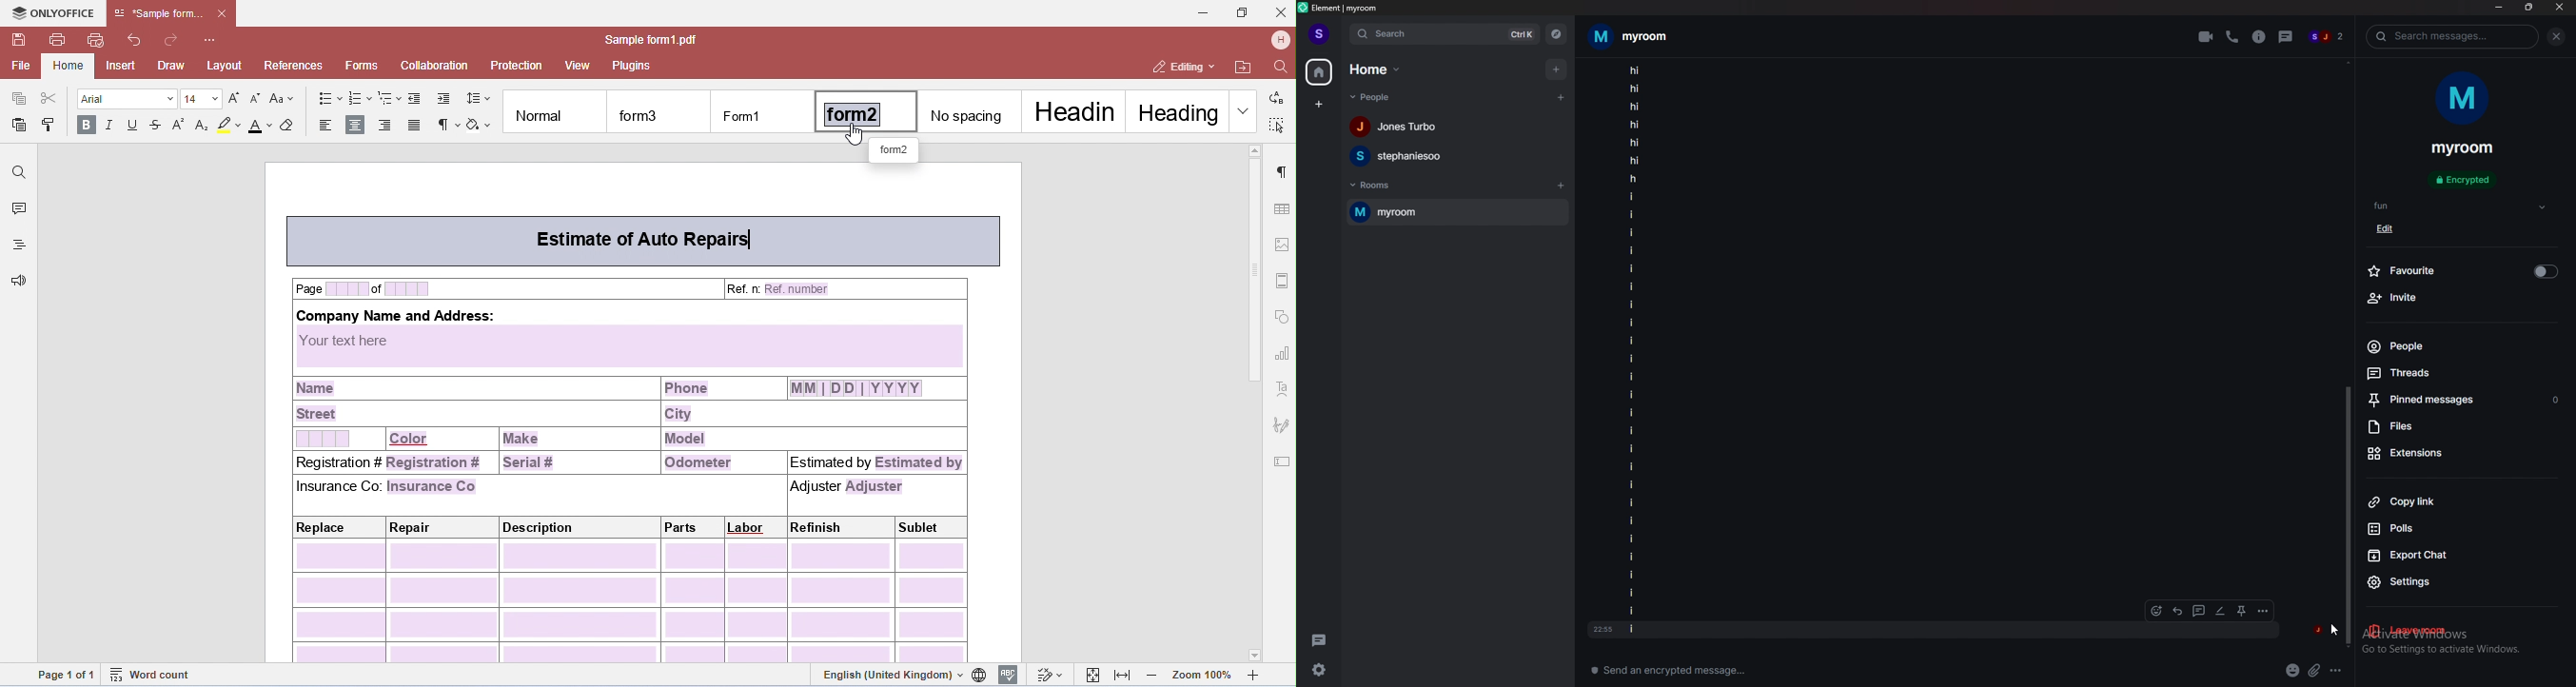 The image size is (2576, 700). What do you see at coordinates (1445, 35) in the screenshot?
I see `search` at bounding box center [1445, 35].